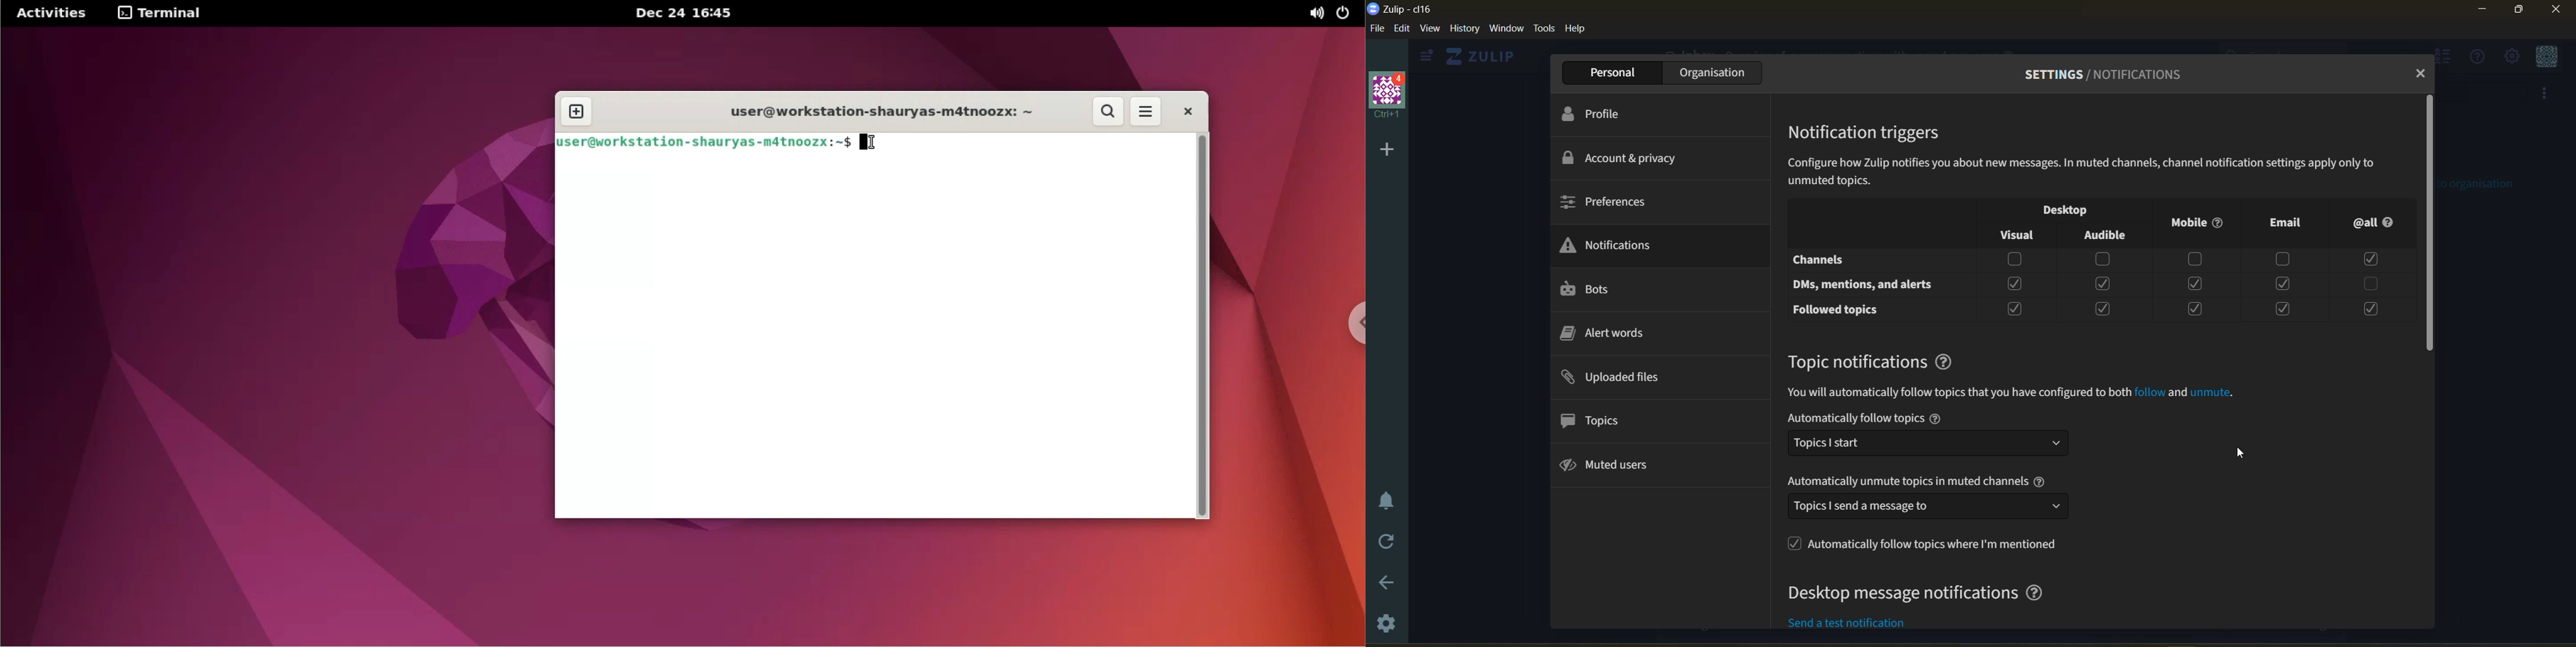  Describe the element at coordinates (2092, 74) in the screenshot. I see `settings/profile` at that location.